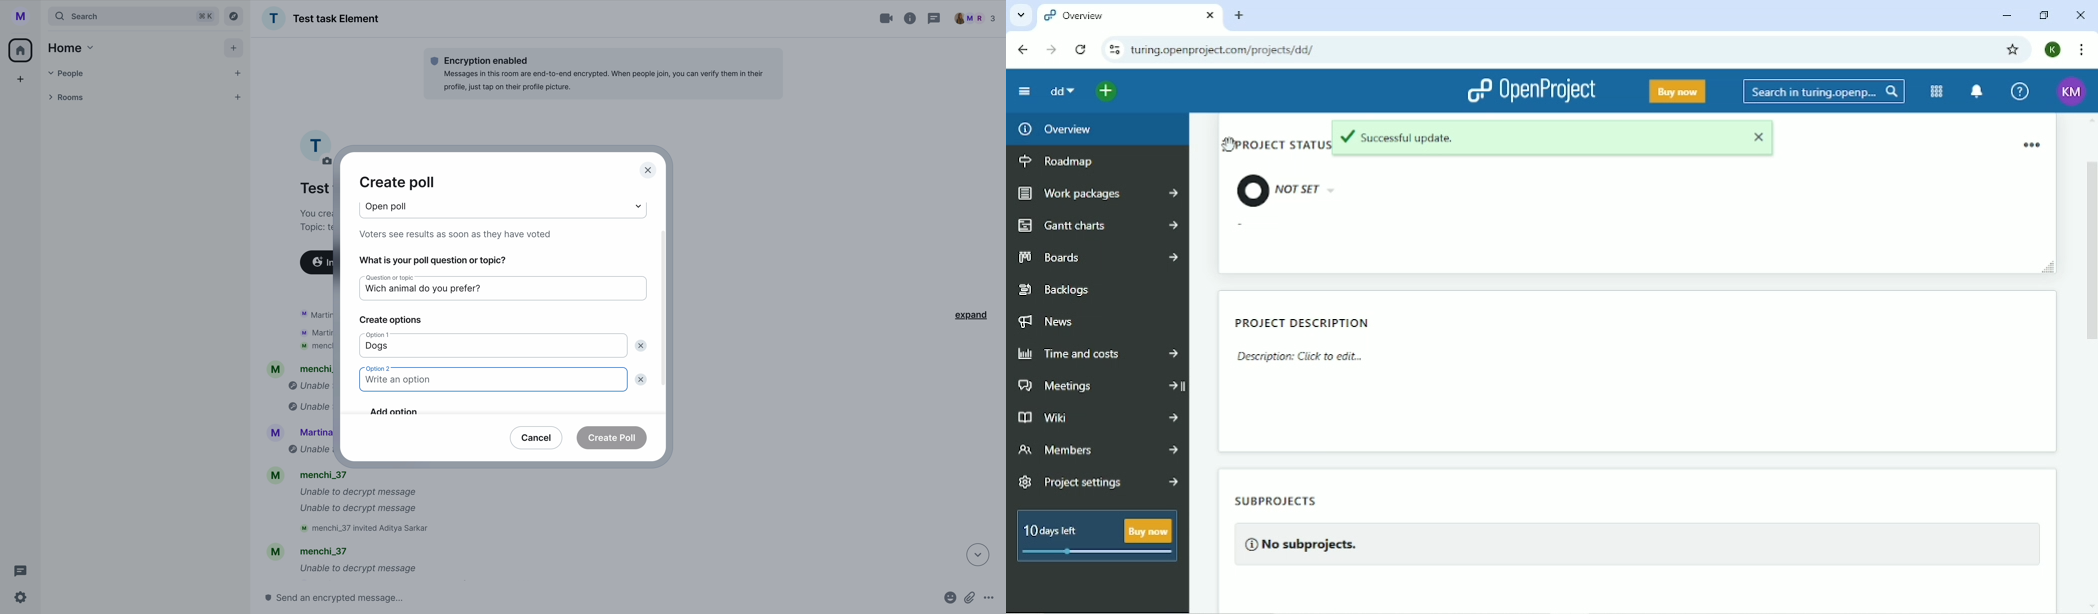  What do you see at coordinates (353, 503) in the screenshot?
I see `M menchi_37
Unable to decrypt message
Unable to decrypt message
M menchi_37 invited Aditya Sarkar` at bounding box center [353, 503].